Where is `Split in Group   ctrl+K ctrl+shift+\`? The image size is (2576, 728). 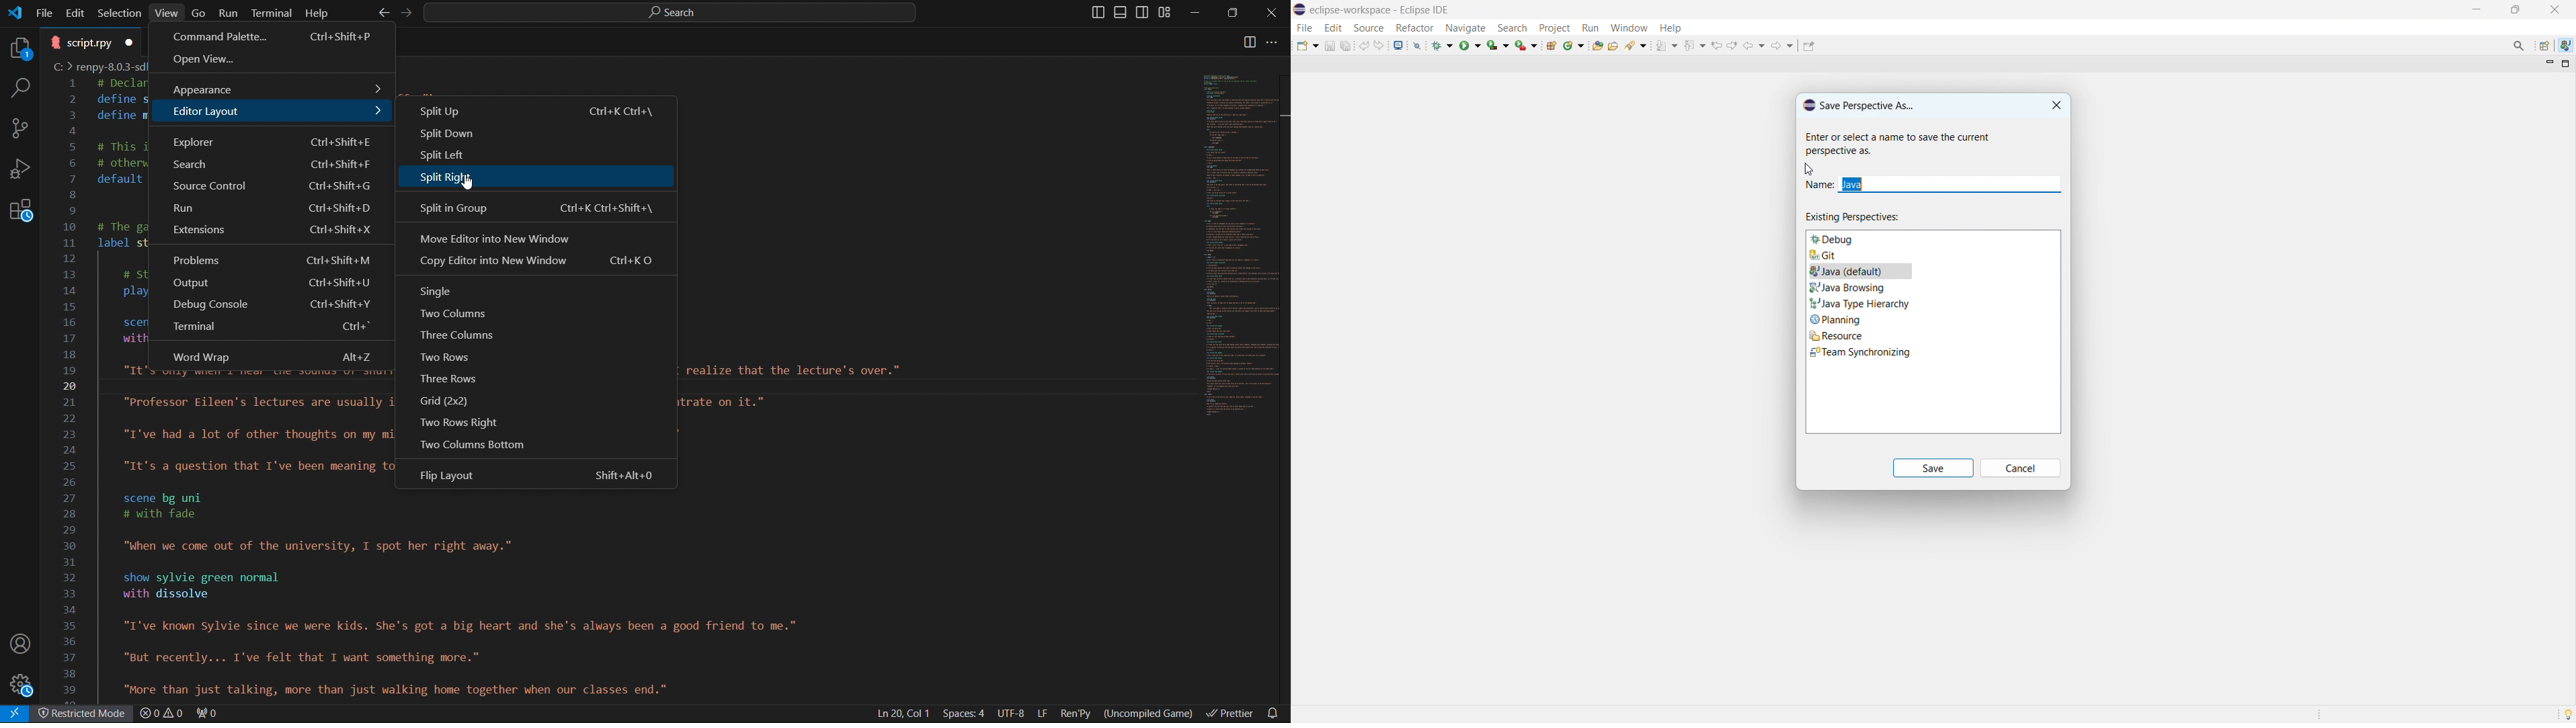 Split in Group   ctrl+K ctrl+shift+\ is located at coordinates (534, 208).